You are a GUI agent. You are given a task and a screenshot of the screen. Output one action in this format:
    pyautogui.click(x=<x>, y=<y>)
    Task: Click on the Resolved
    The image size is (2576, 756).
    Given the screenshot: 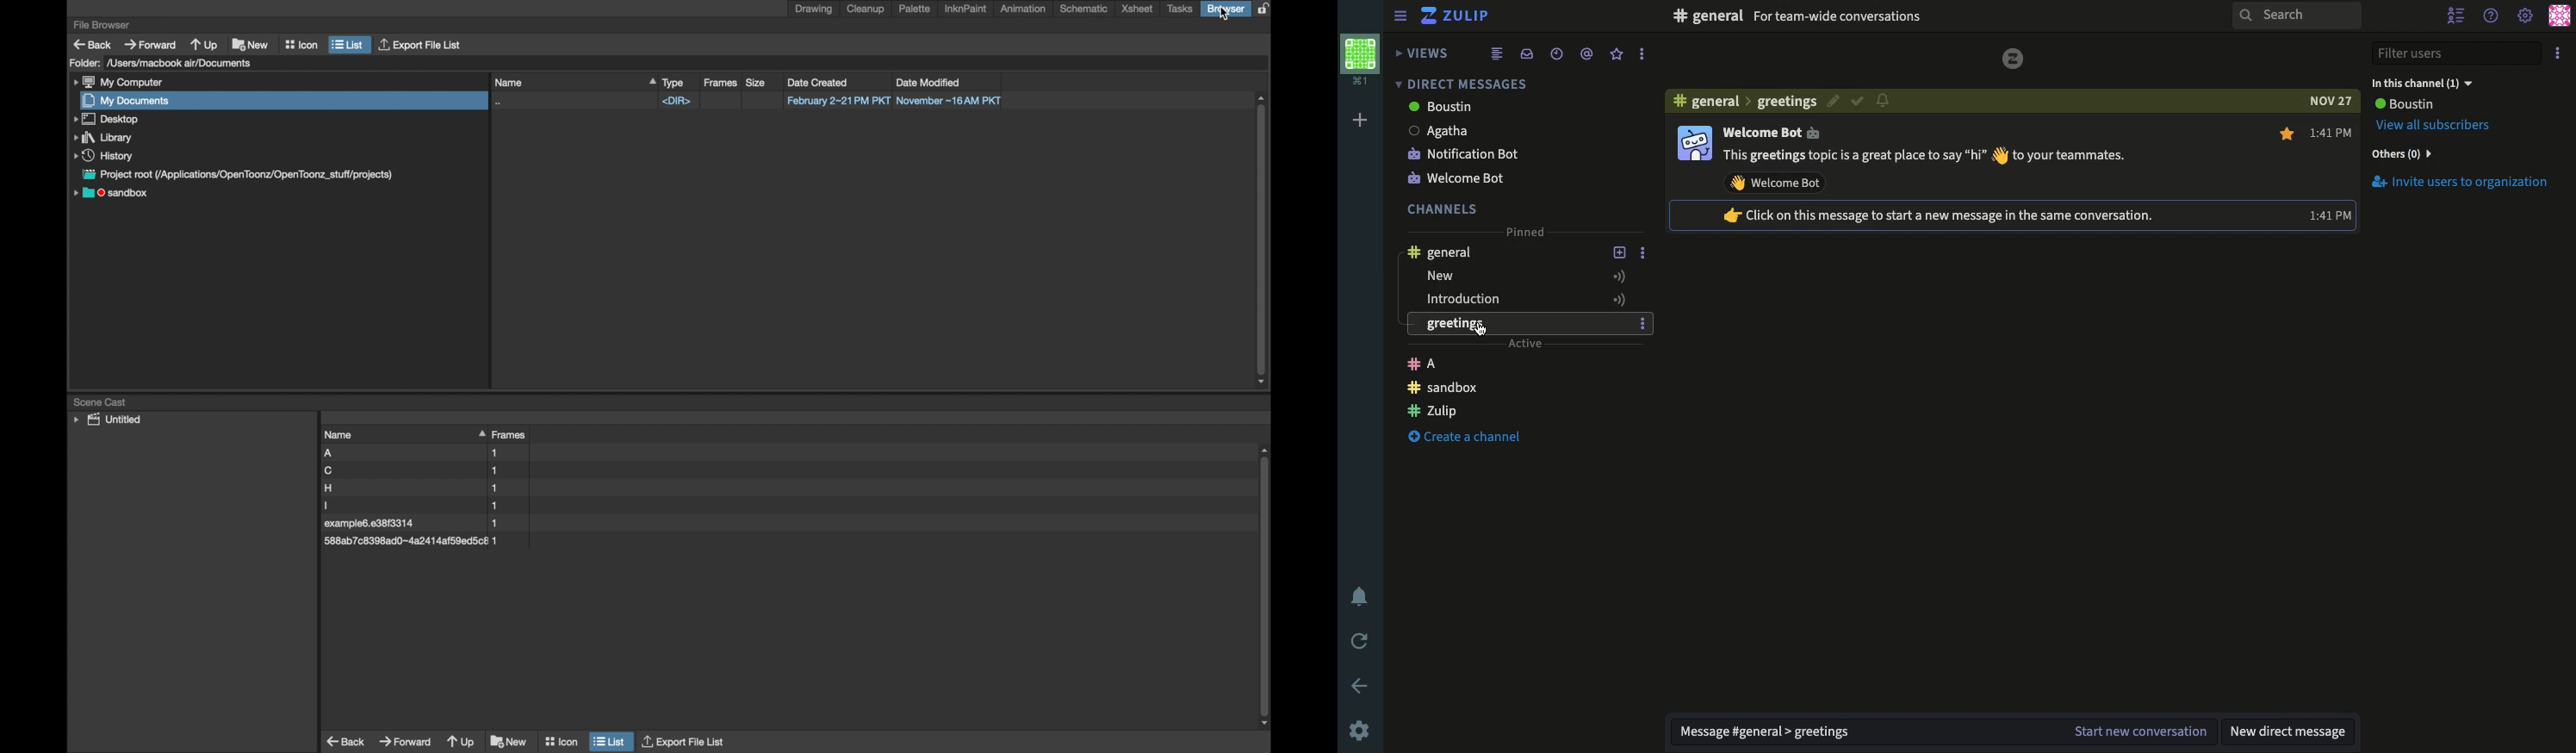 What is the action you would take?
    pyautogui.click(x=1857, y=100)
    